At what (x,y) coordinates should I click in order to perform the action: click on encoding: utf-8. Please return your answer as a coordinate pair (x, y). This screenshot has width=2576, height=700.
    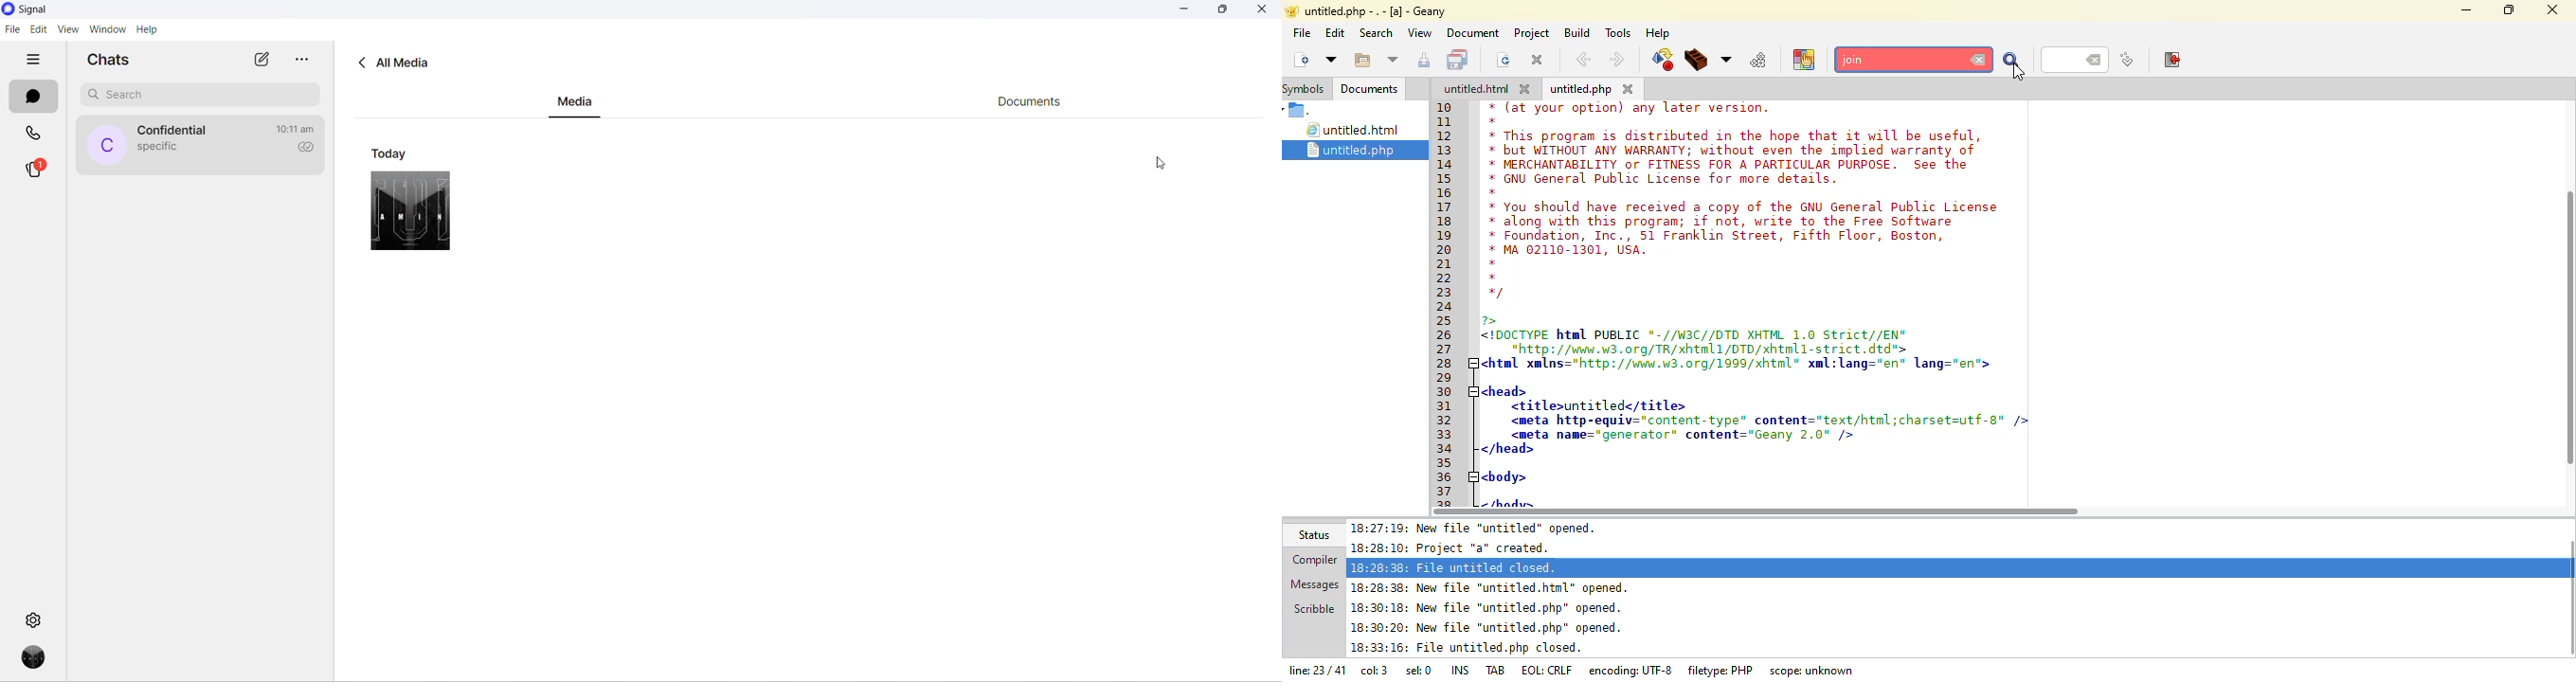
    Looking at the image, I should click on (1634, 670).